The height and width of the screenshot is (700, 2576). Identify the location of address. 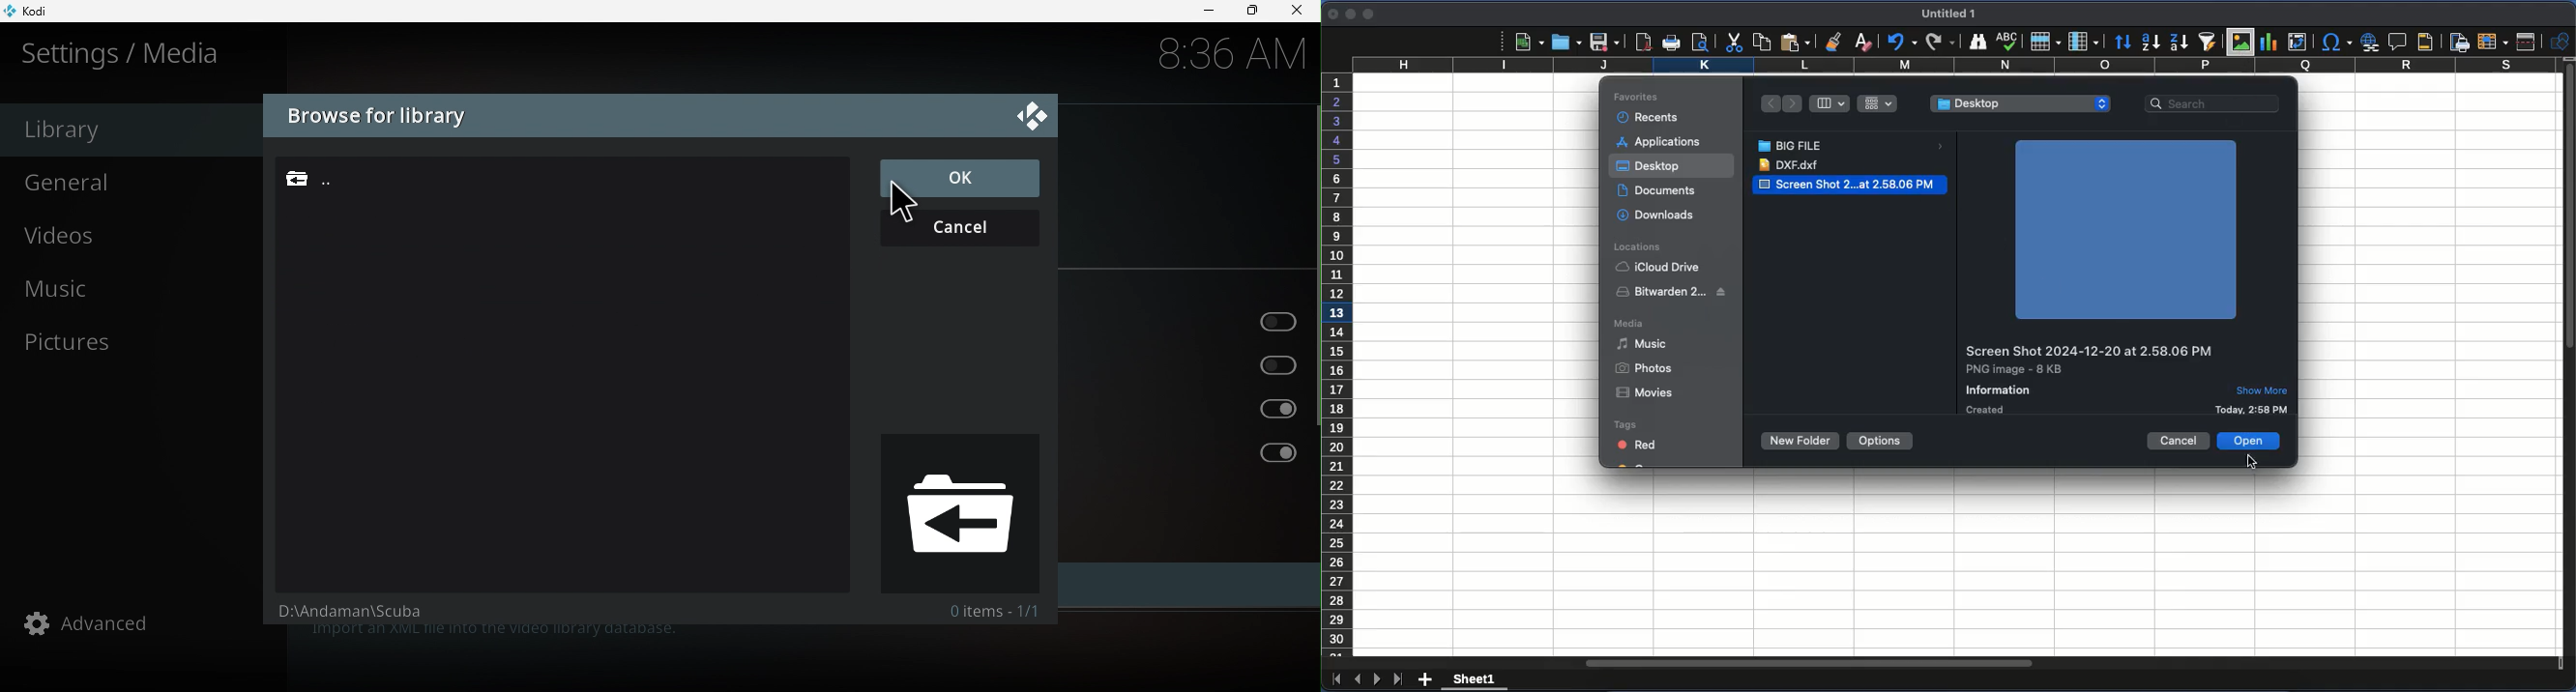
(343, 616).